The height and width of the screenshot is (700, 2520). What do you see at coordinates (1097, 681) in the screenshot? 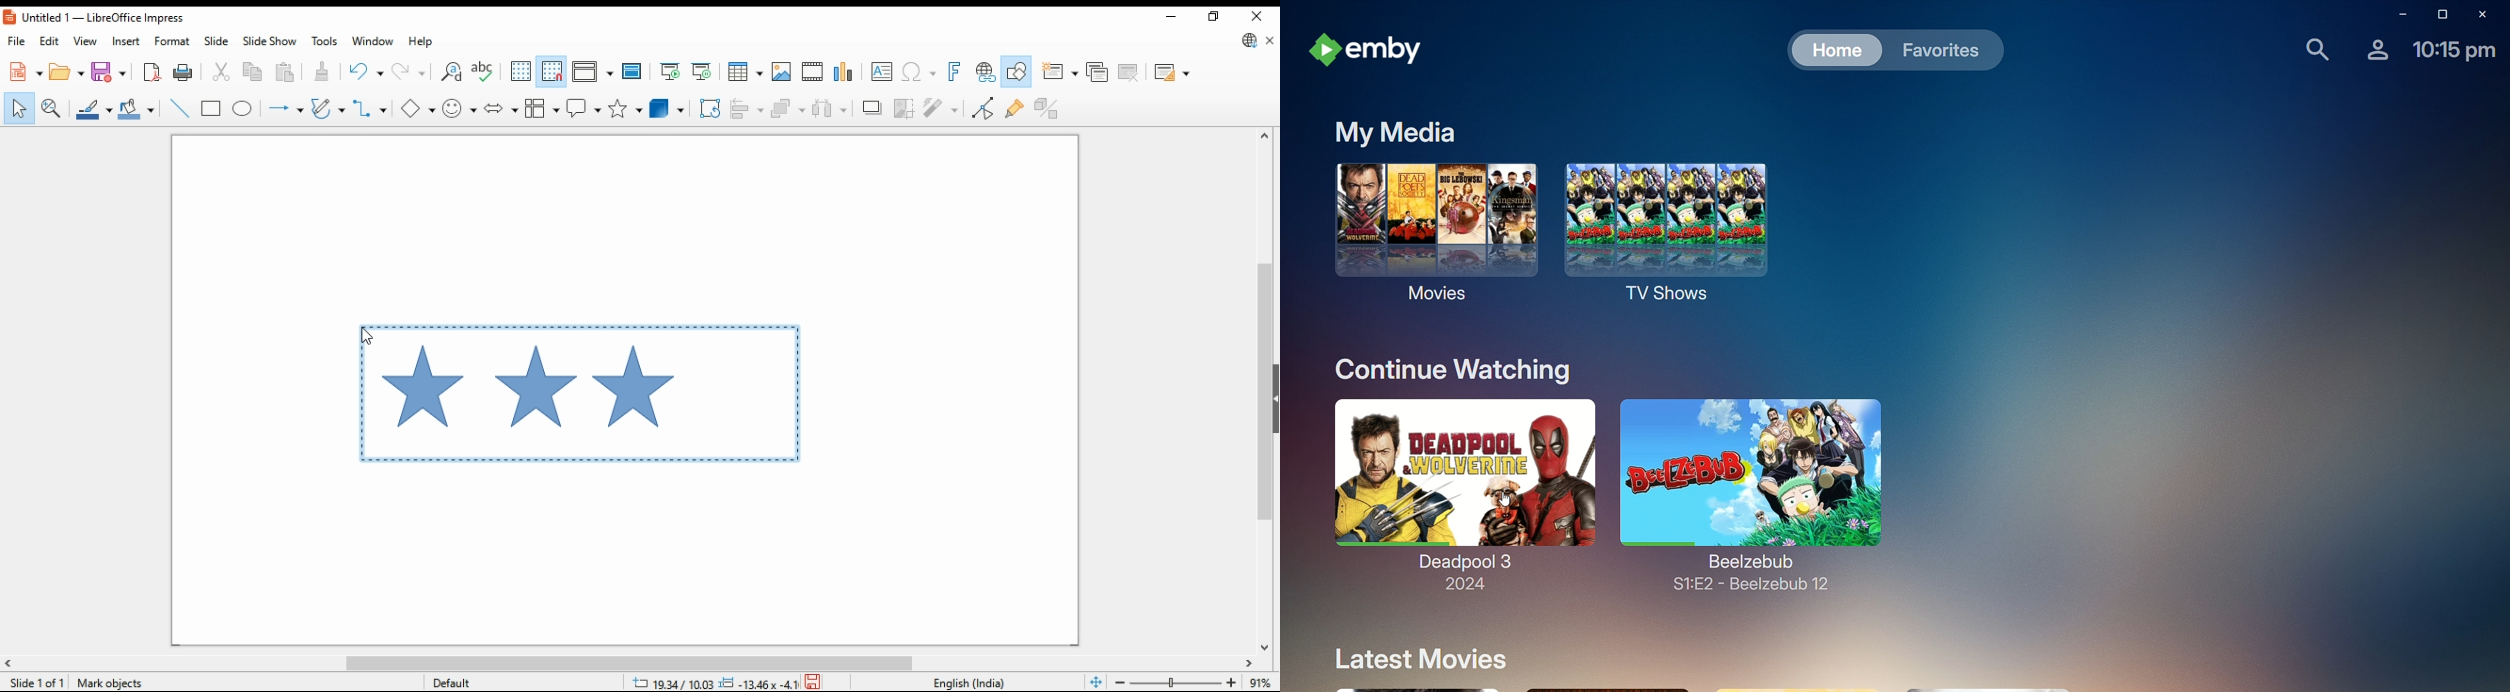
I see `fit page to window` at bounding box center [1097, 681].